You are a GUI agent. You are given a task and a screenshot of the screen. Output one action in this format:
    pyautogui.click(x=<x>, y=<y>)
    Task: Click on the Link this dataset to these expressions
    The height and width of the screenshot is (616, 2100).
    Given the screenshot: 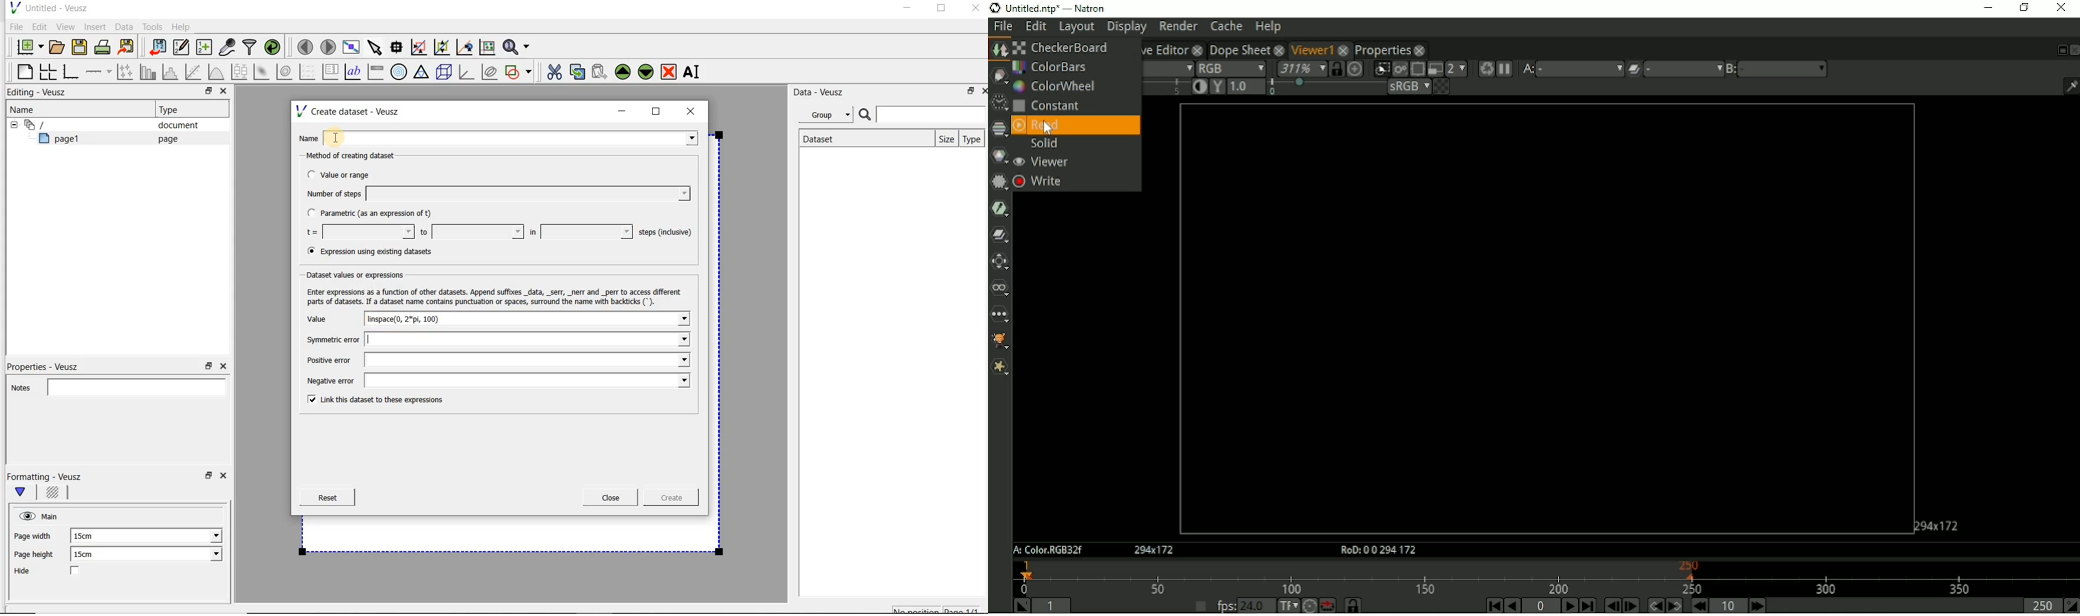 What is the action you would take?
    pyautogui.click(x=372, y=401)
    